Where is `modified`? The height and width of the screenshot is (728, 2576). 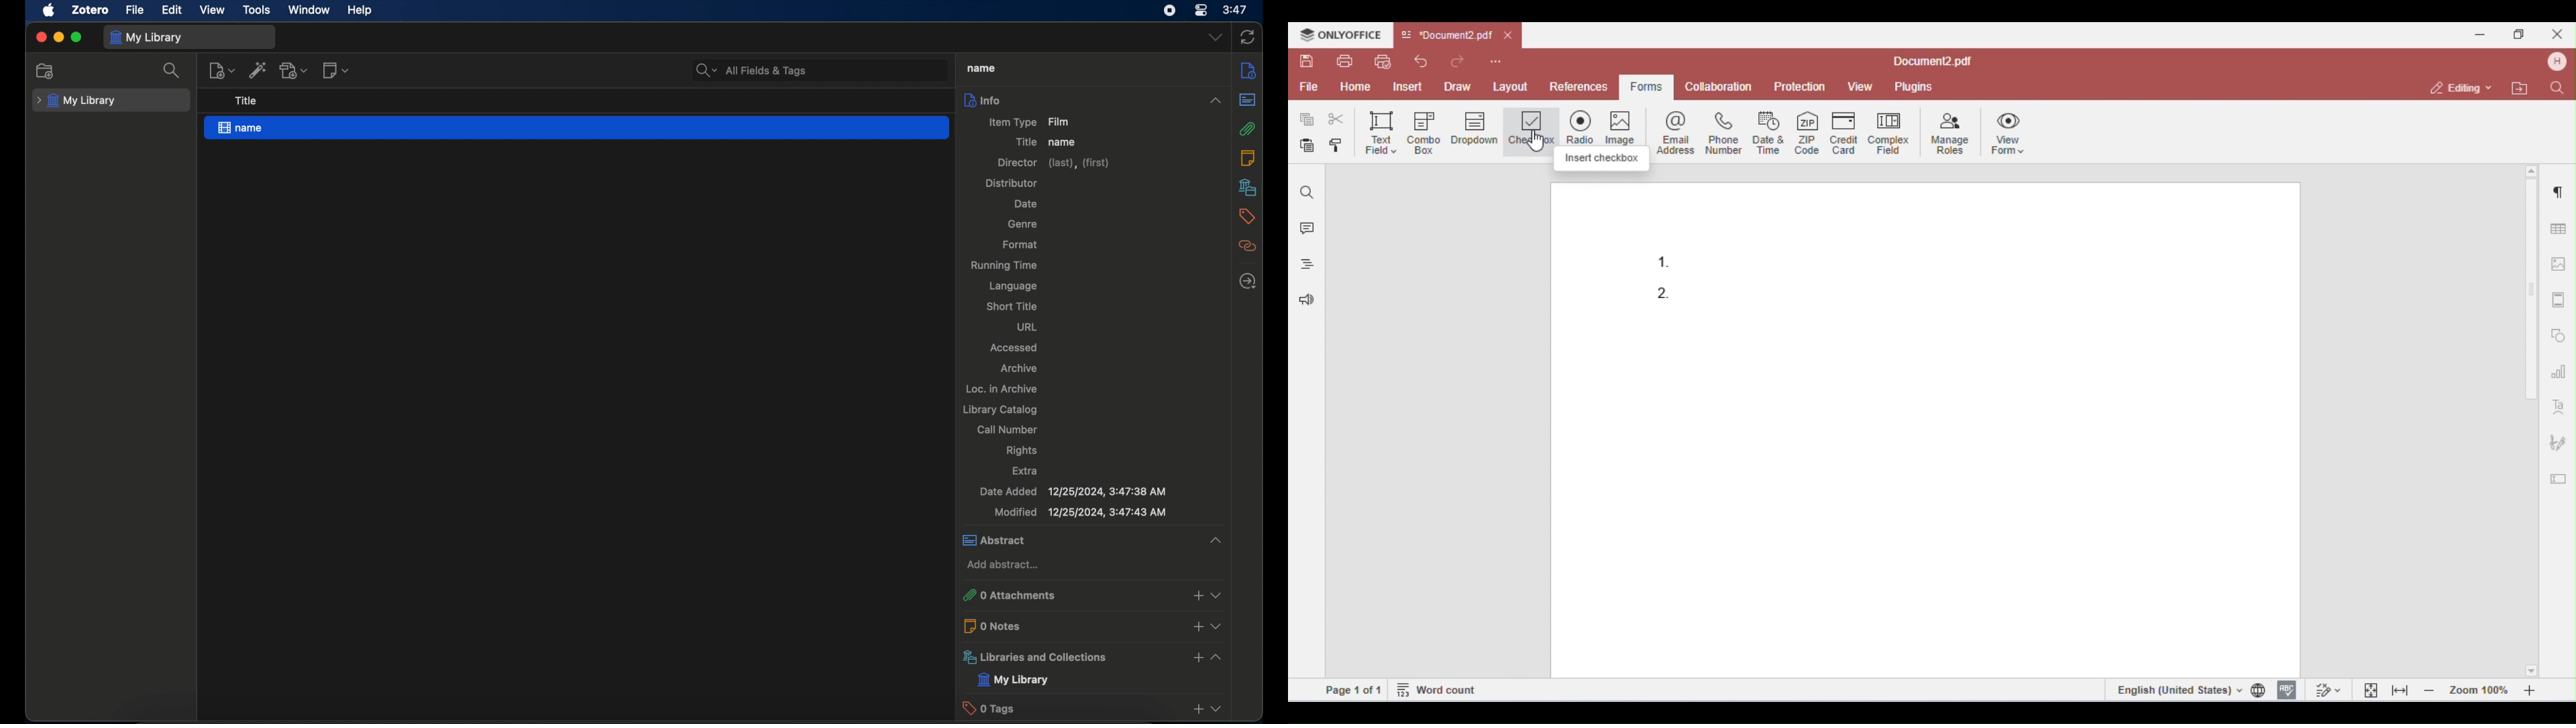
modified is located at coordinates (1080, 512).